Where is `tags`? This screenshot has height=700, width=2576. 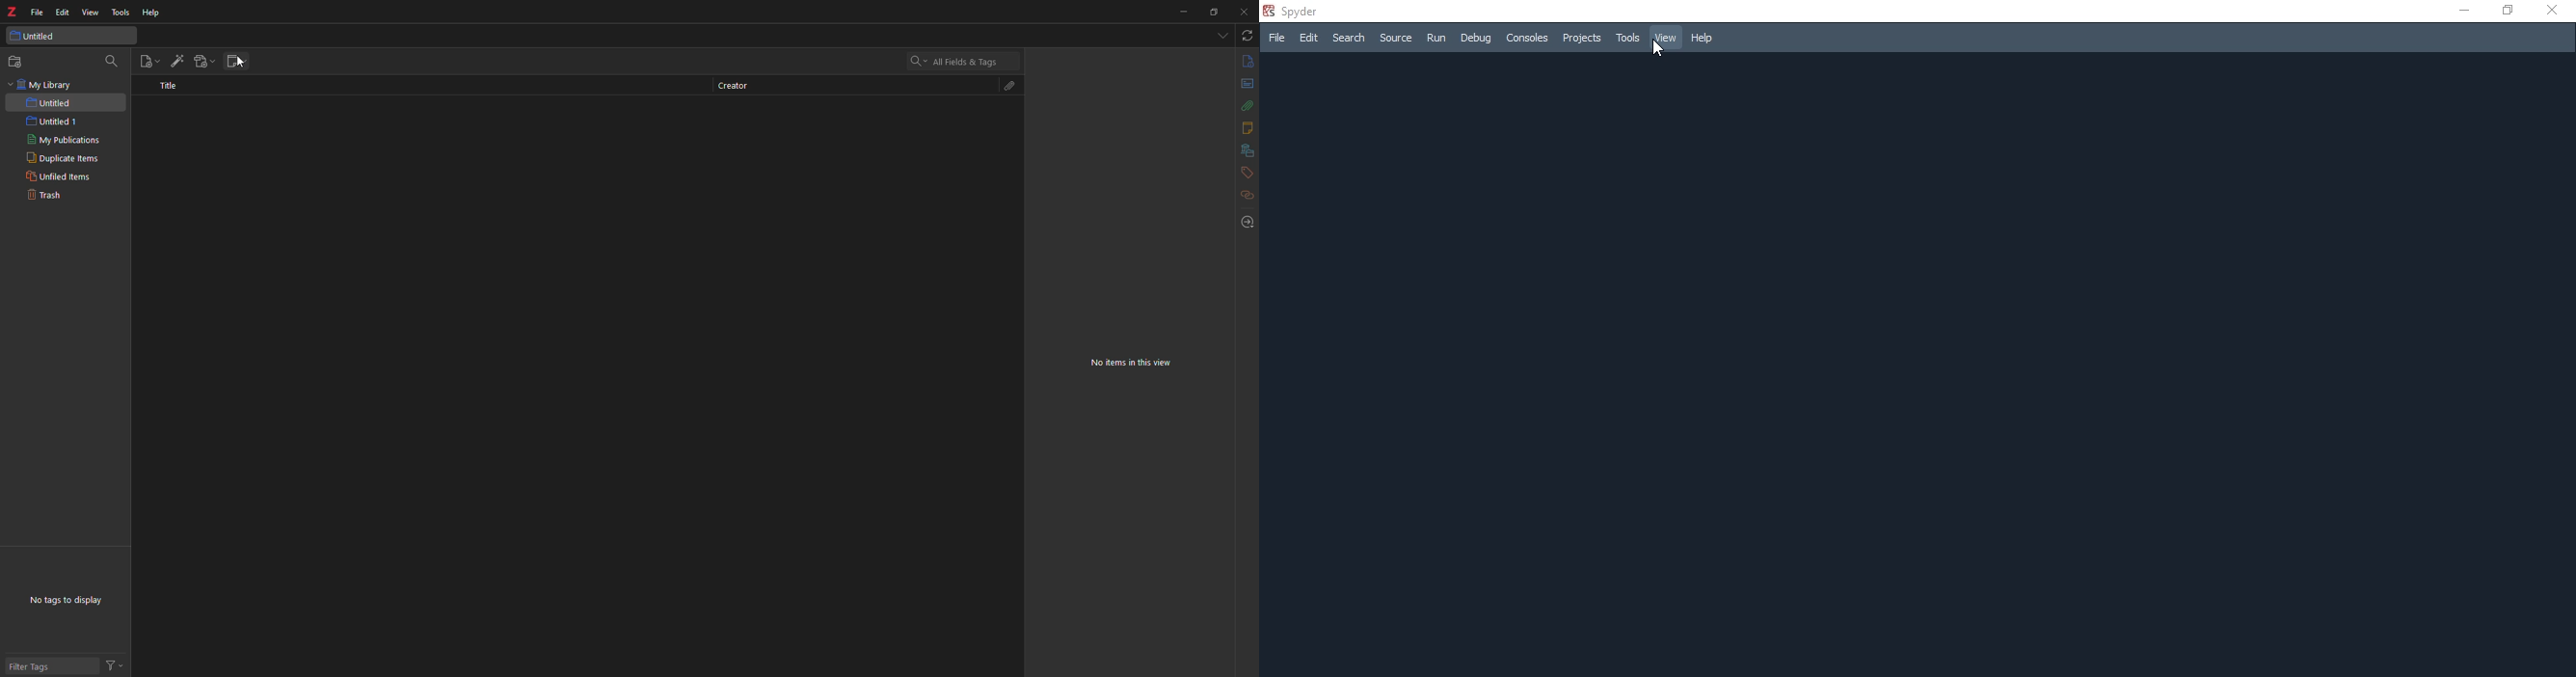
tags is located at coordinates (1241, 173).